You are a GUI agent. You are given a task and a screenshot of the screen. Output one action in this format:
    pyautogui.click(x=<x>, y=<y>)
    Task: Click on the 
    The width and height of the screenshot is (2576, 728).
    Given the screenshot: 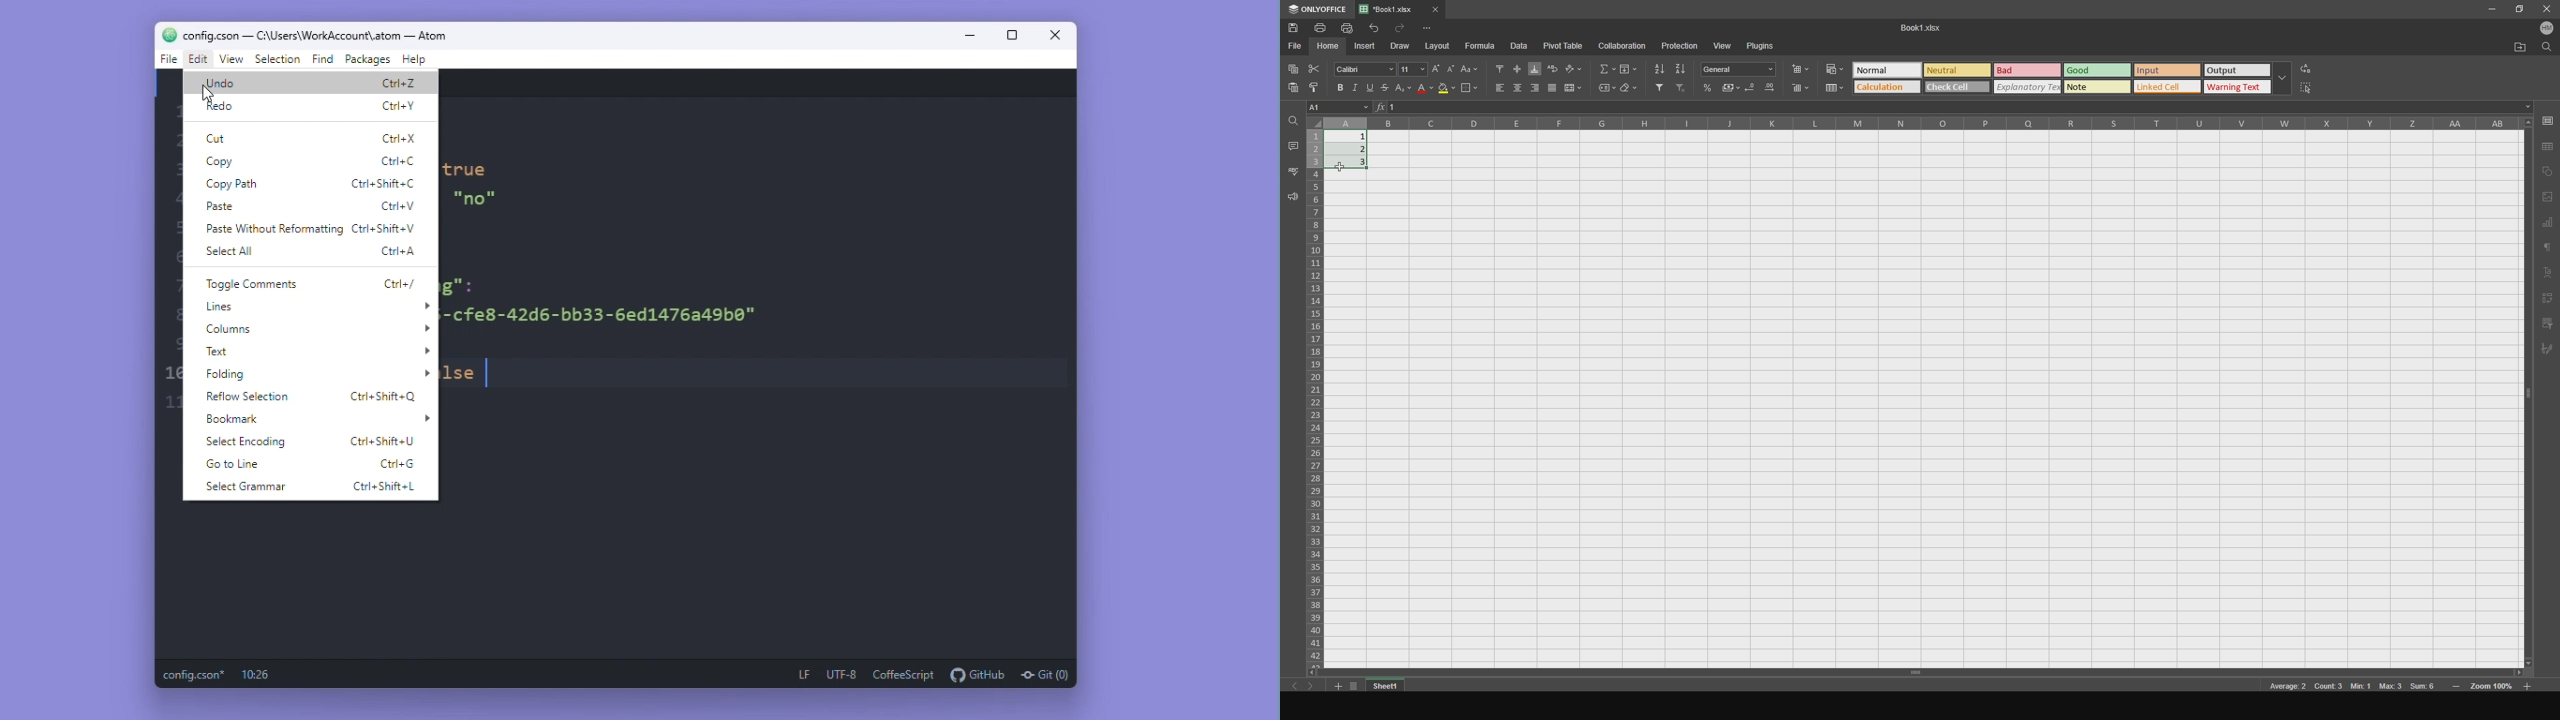 What is the action you would take?
    pyautogui.click(x=1732, y=87)
    